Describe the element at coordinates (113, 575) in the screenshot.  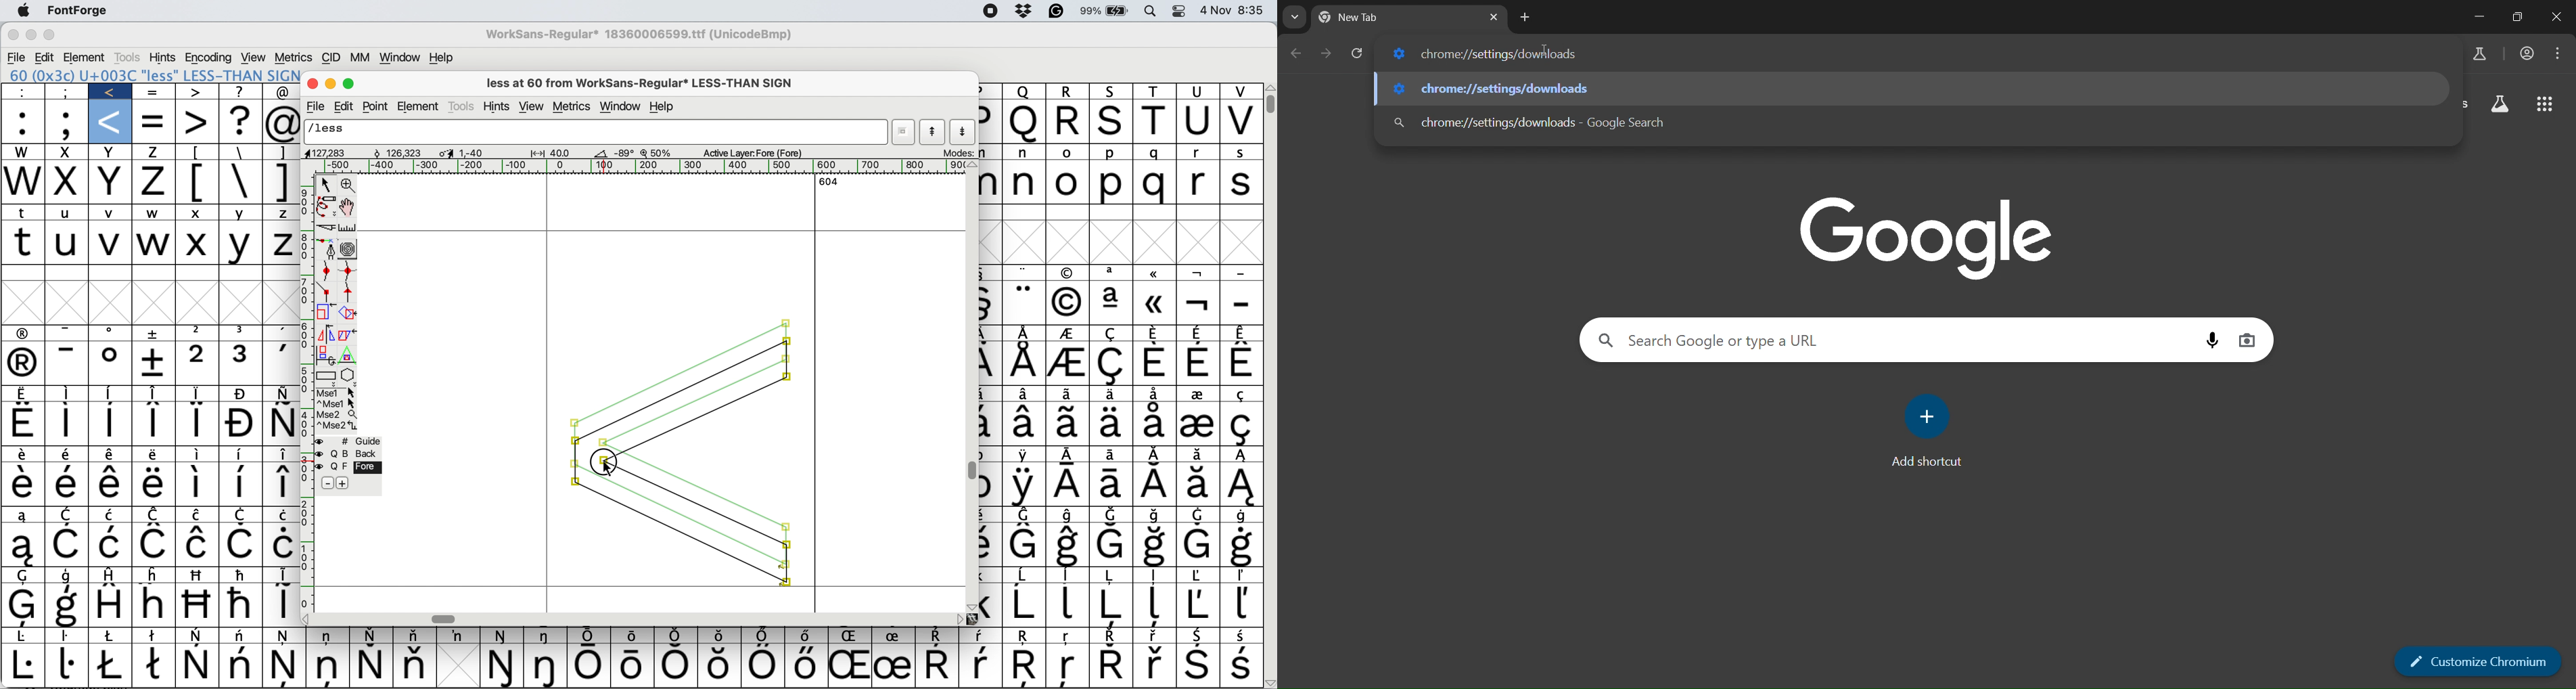
I see `Symbol` at that location.